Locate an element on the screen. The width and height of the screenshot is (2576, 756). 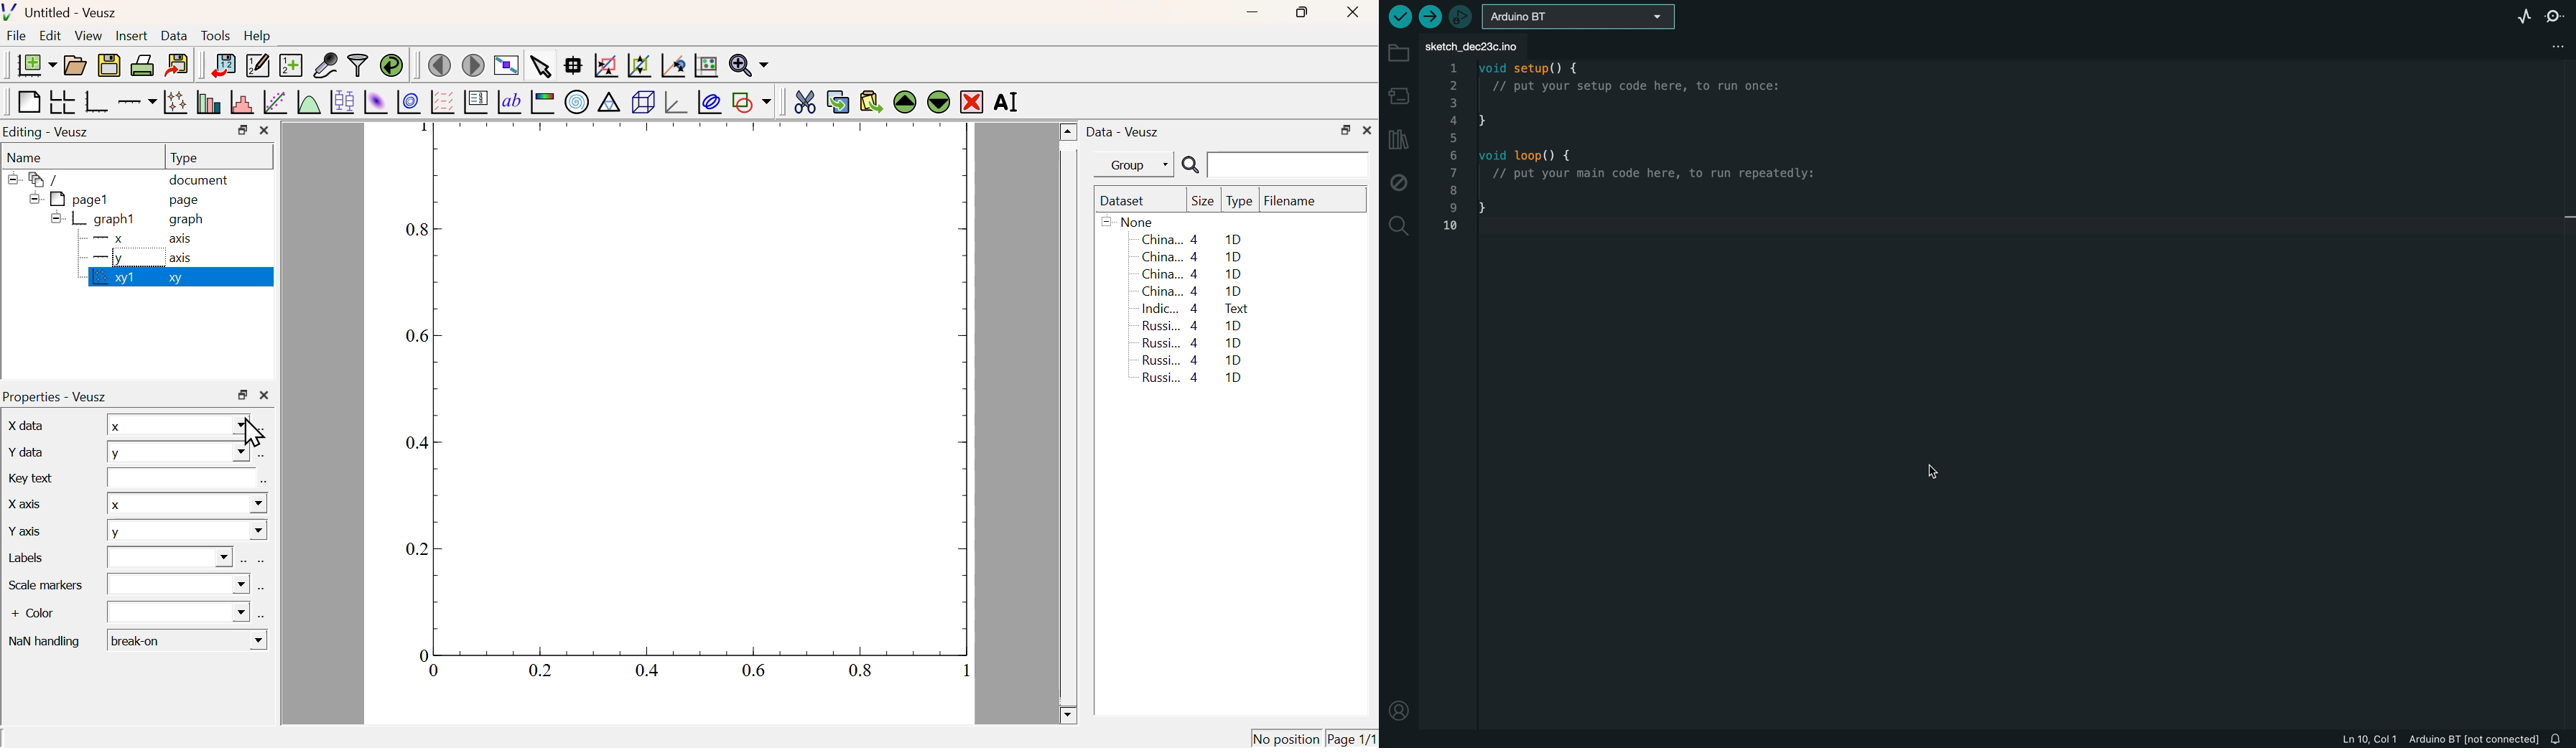
graph is located at coordinates (188, 220).